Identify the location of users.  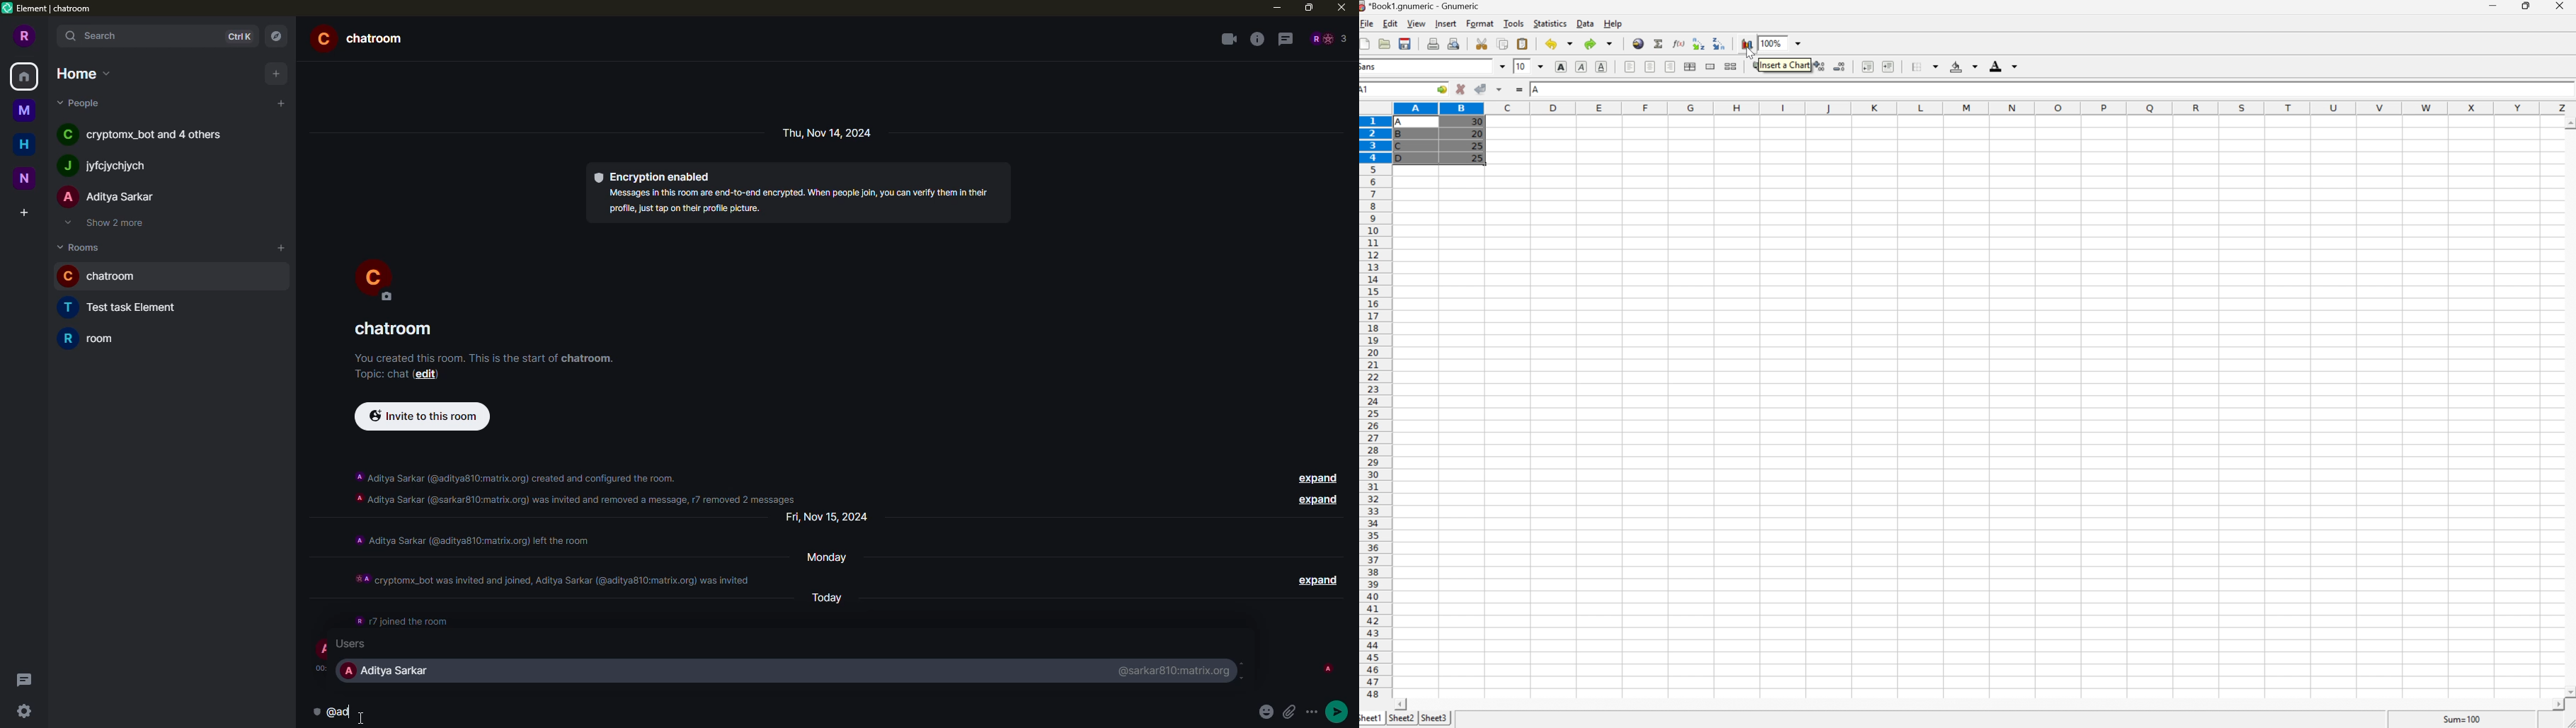
(362, 644).